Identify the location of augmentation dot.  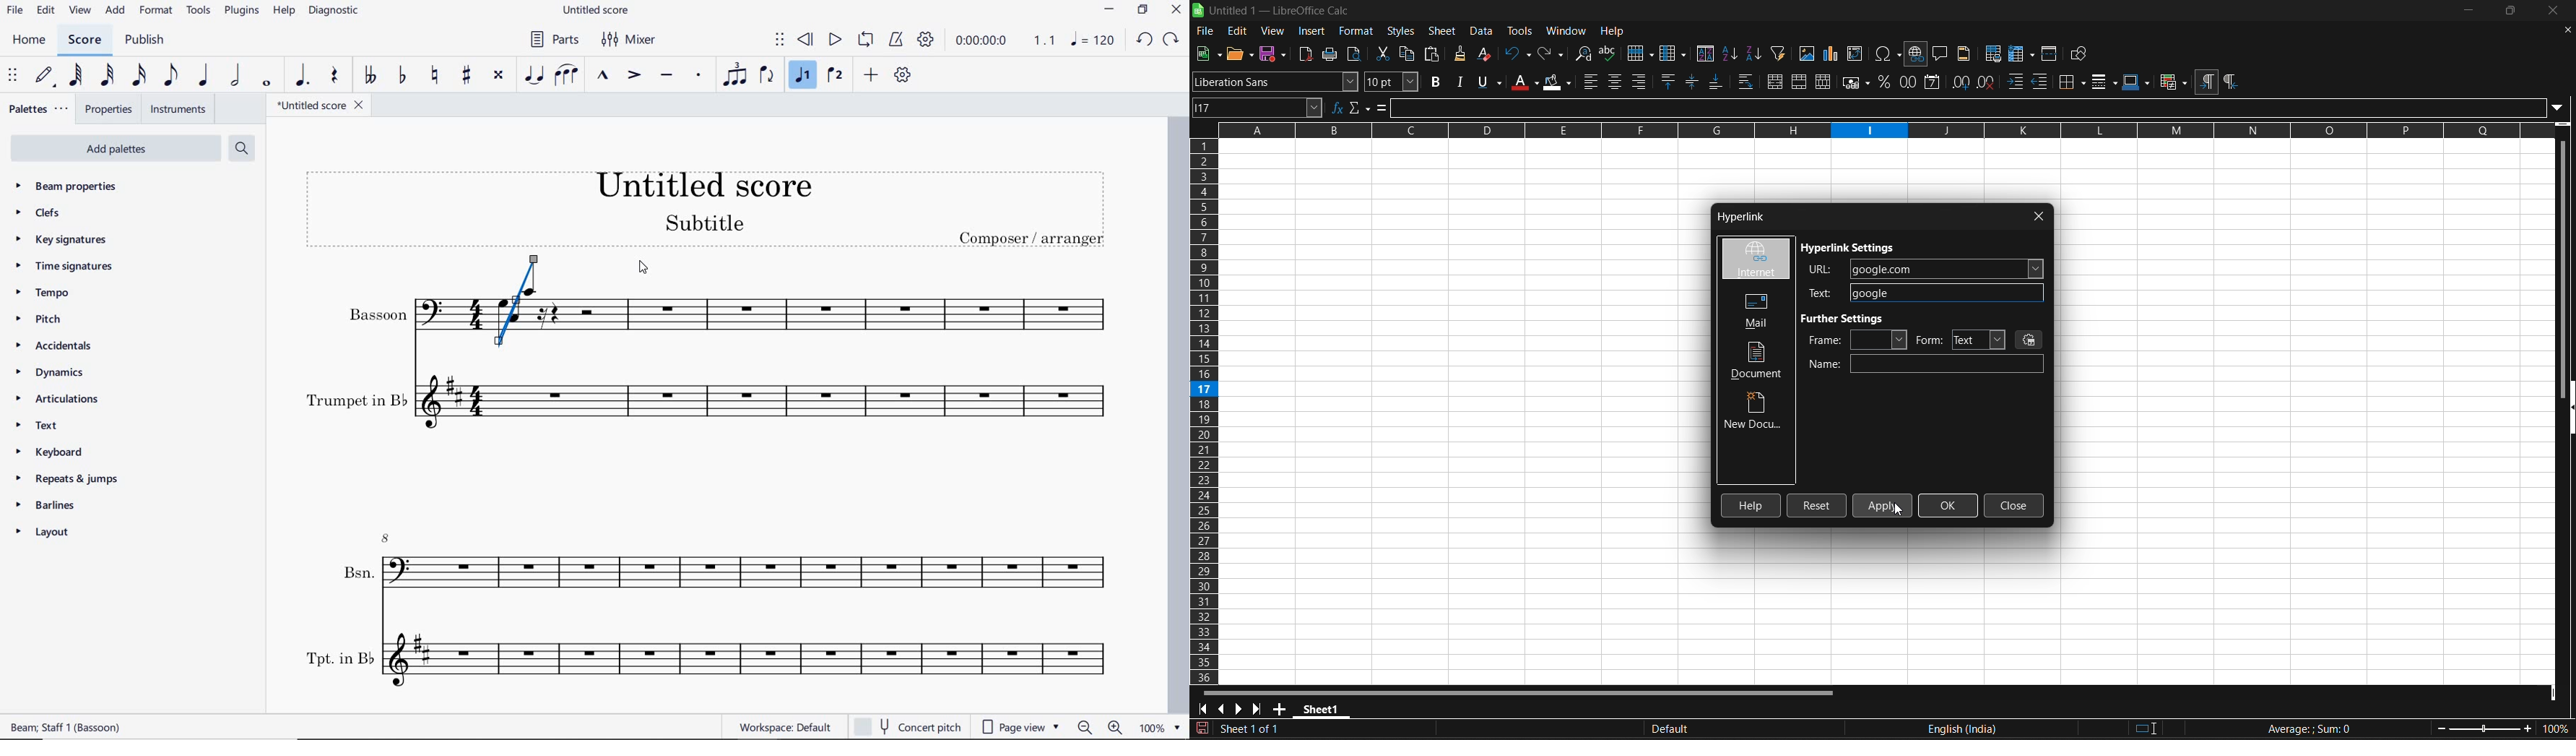
(302, 74).